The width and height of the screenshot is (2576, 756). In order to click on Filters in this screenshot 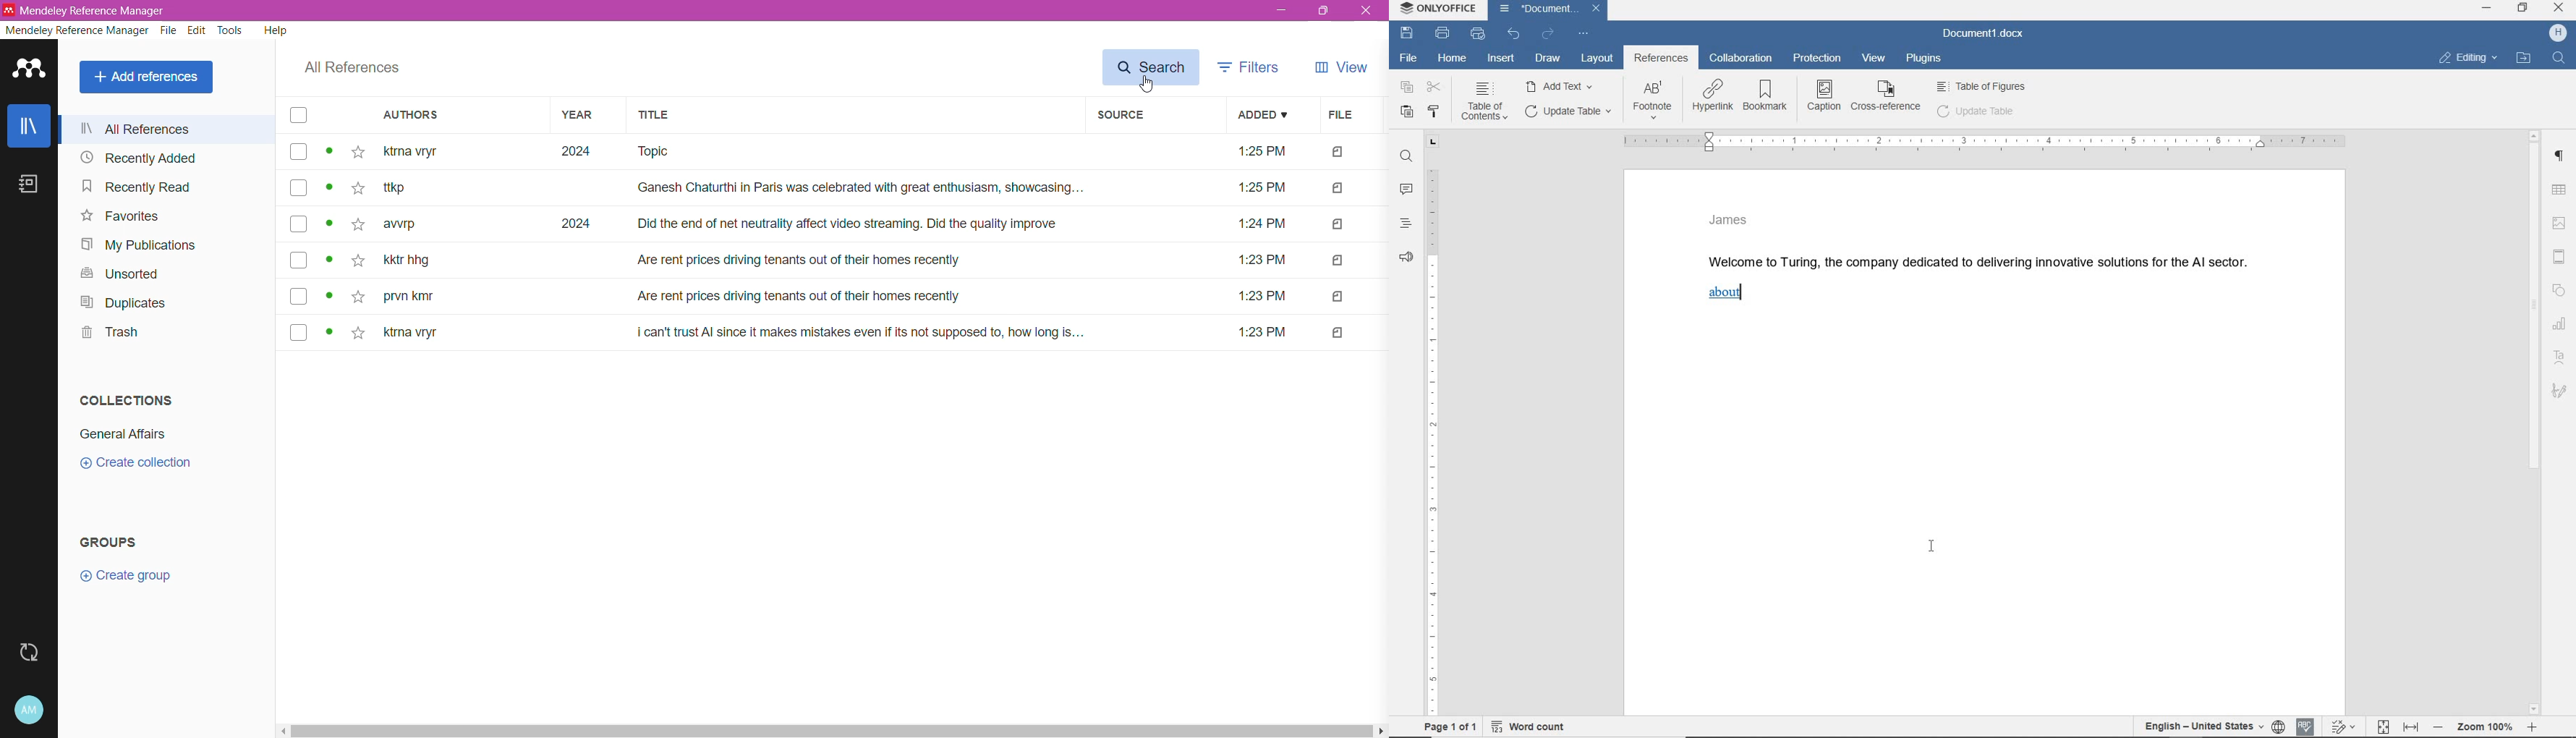, I will do `click(1251, 67)`.